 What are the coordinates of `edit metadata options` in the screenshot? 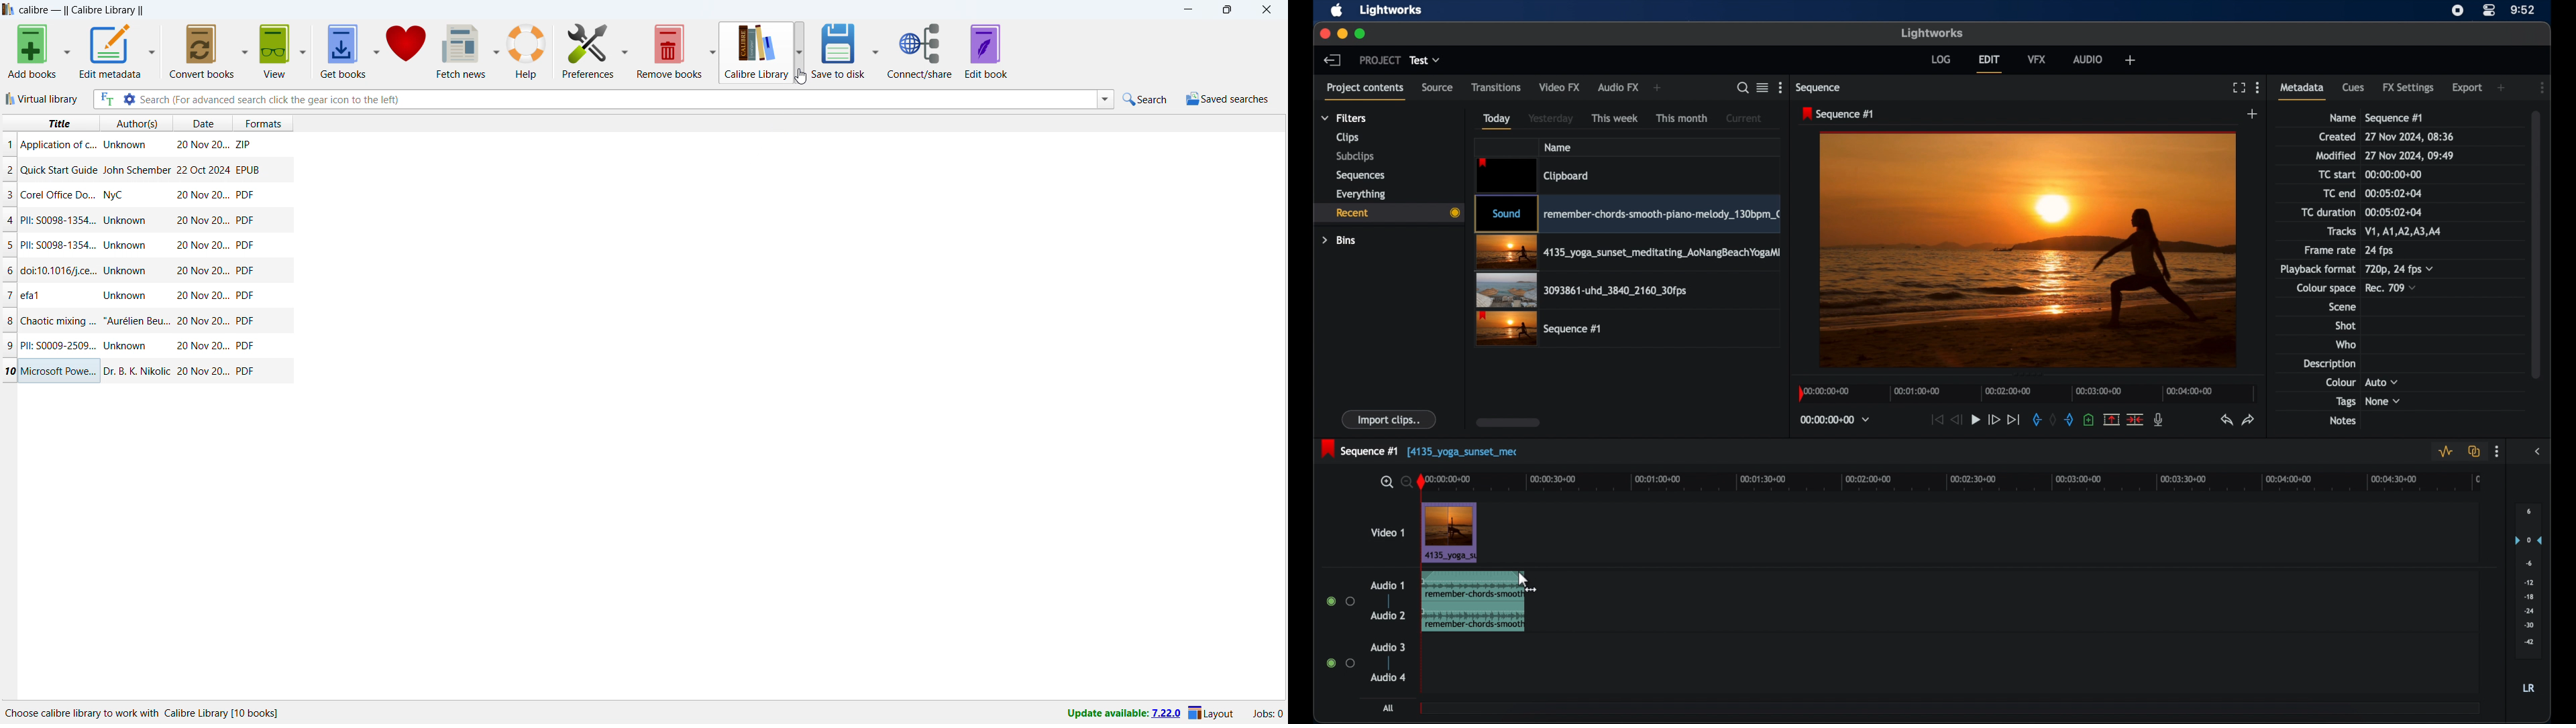 It's located at (151, 52).